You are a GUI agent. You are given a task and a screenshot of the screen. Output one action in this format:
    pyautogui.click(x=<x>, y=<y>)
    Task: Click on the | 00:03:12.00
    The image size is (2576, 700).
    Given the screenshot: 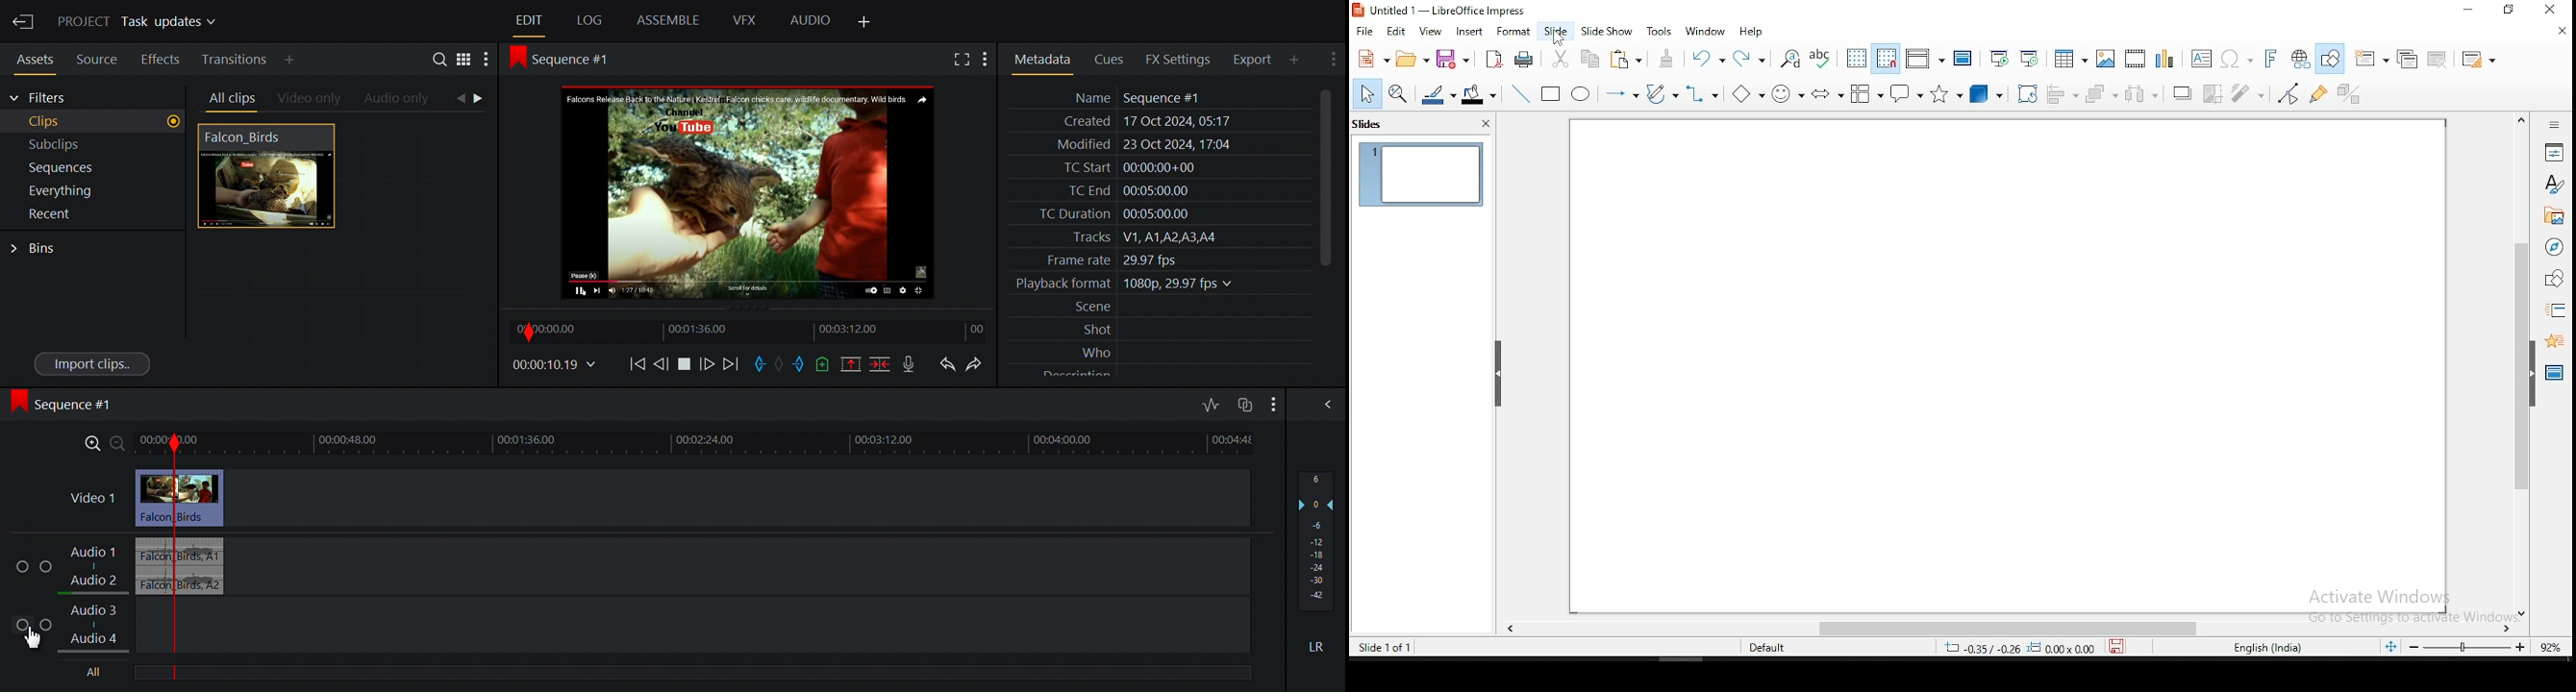 What is the action you would take?
    pyautogui.click(x=882, y=441)
    